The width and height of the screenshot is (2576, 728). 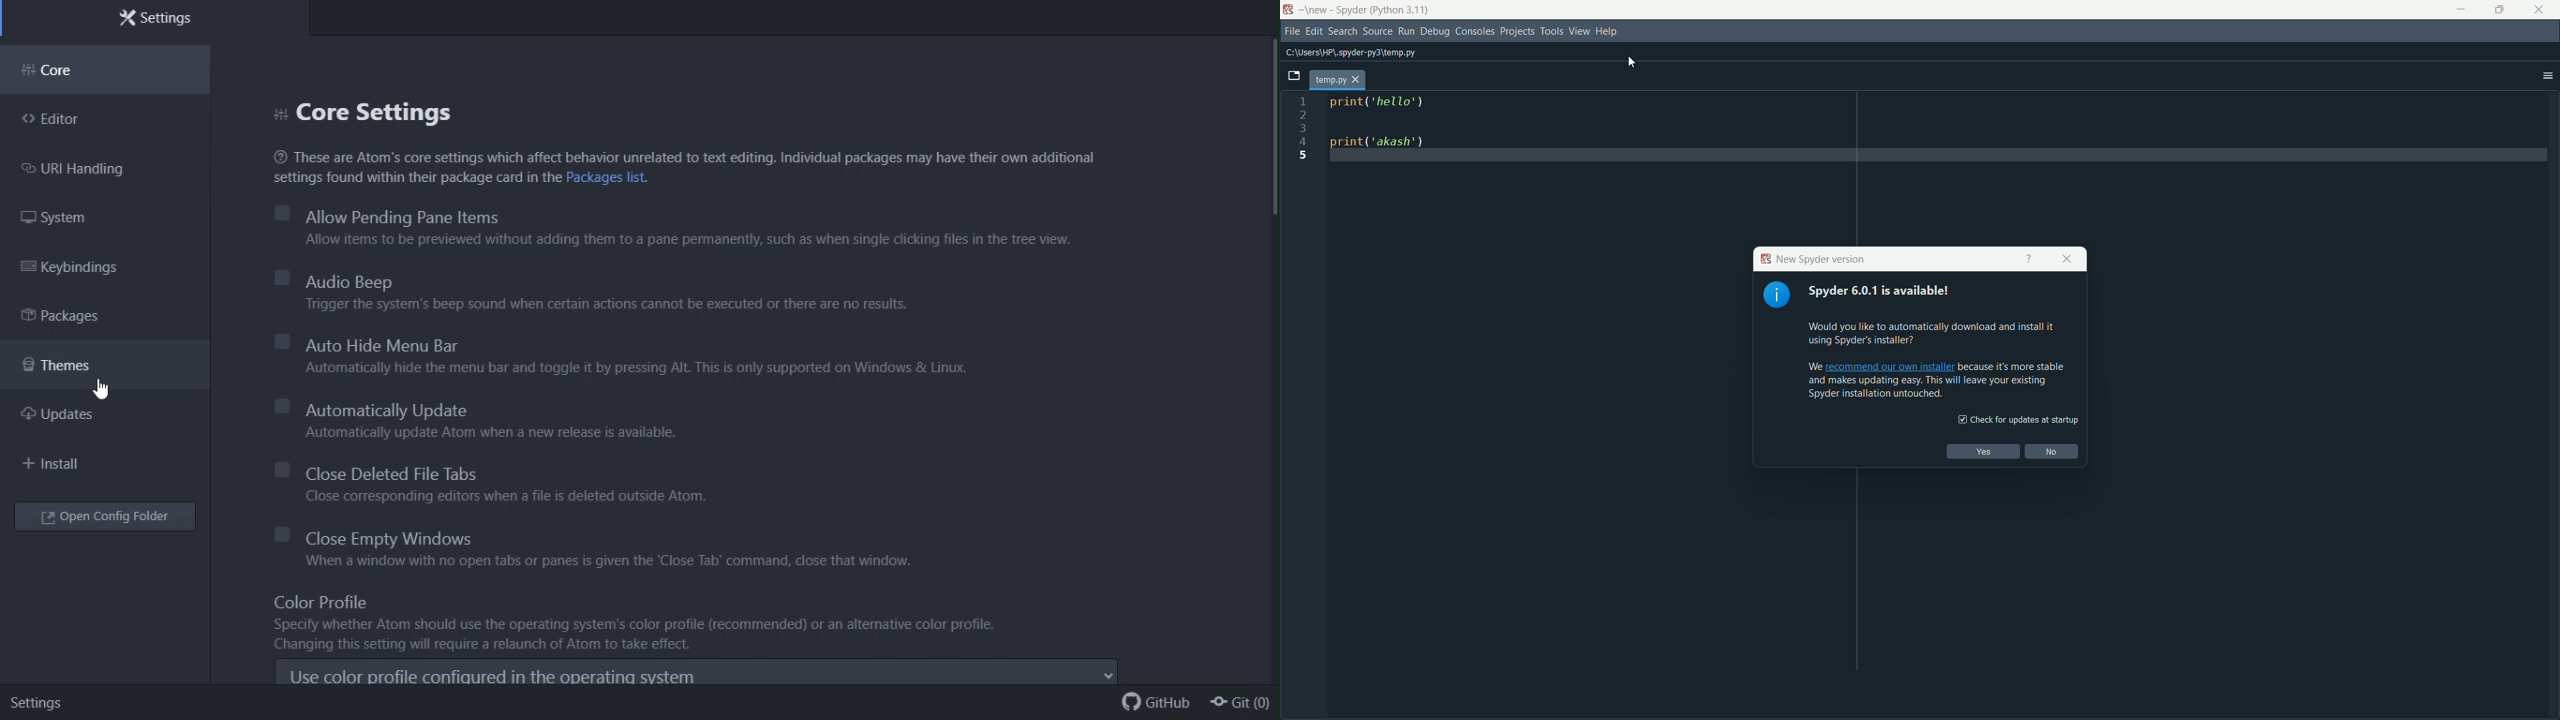 What do you see at coordinates (1519, 30) in the screenshot?
I see `projects menu` at bounding box center [1519, 30].